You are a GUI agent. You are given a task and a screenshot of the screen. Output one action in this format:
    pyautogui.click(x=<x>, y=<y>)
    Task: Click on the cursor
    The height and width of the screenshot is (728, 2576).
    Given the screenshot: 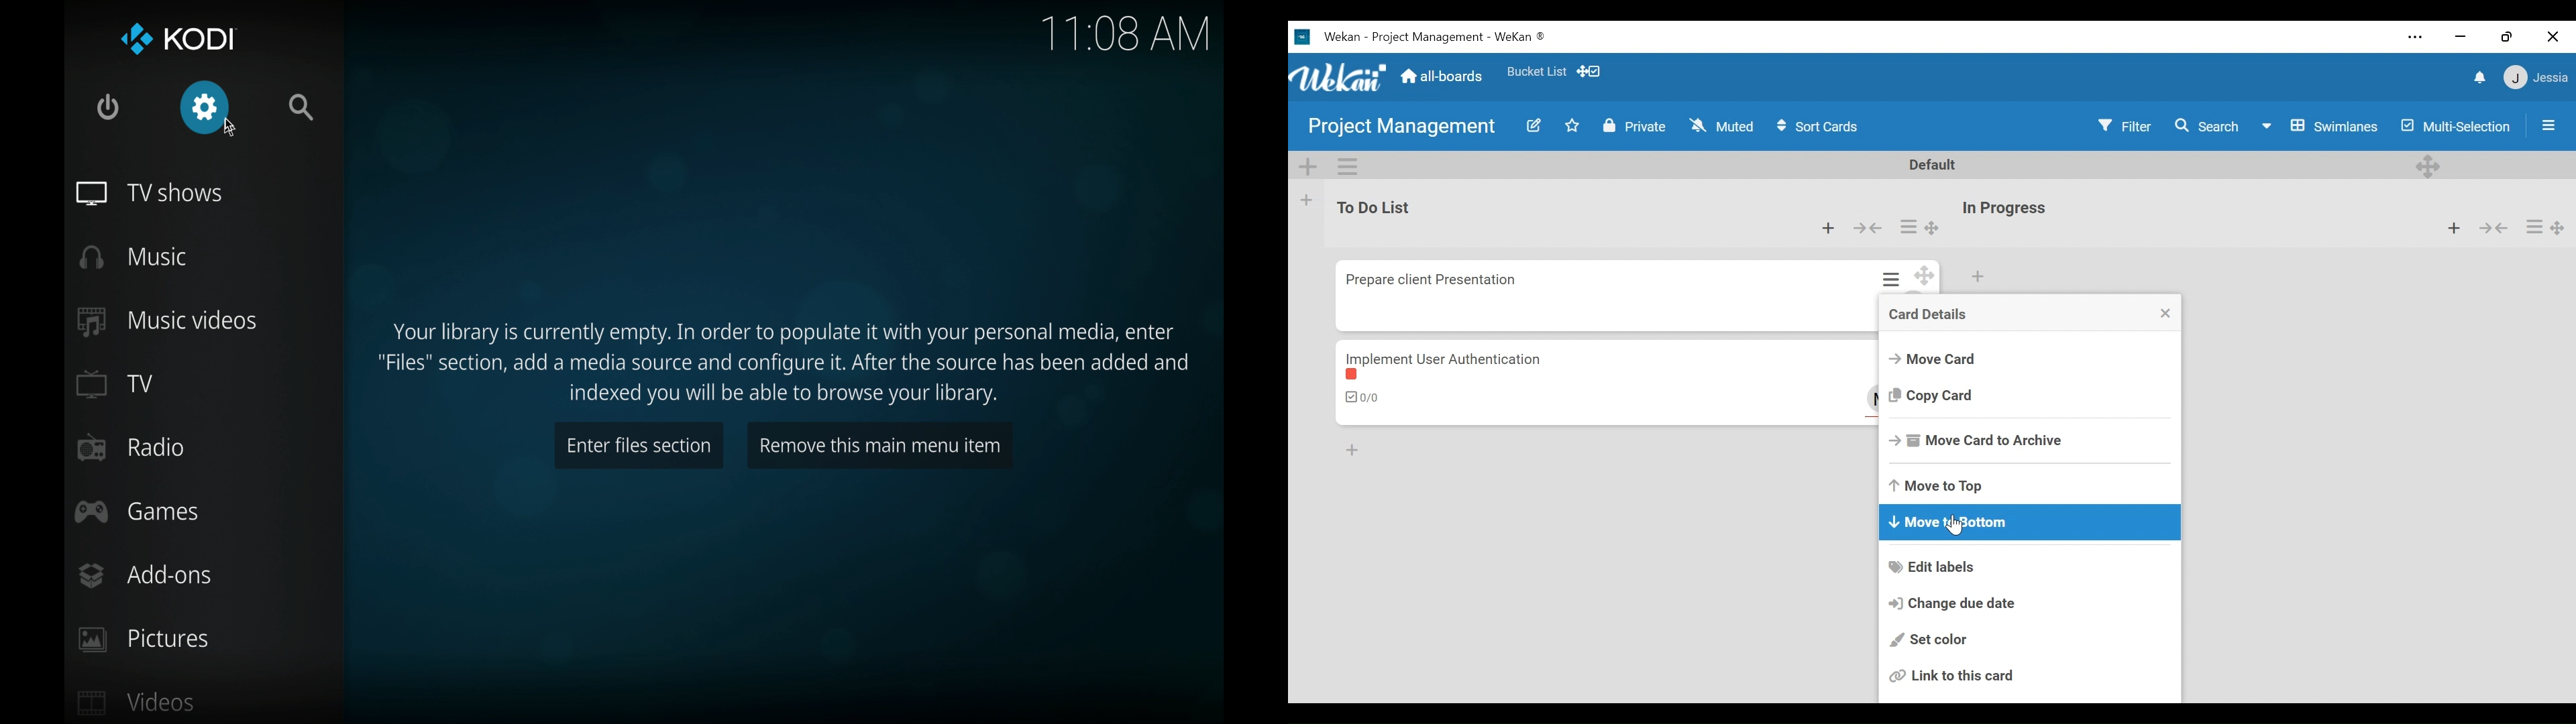 What is the action you would take?
    pyautogui.click(x=231, y=126)
    